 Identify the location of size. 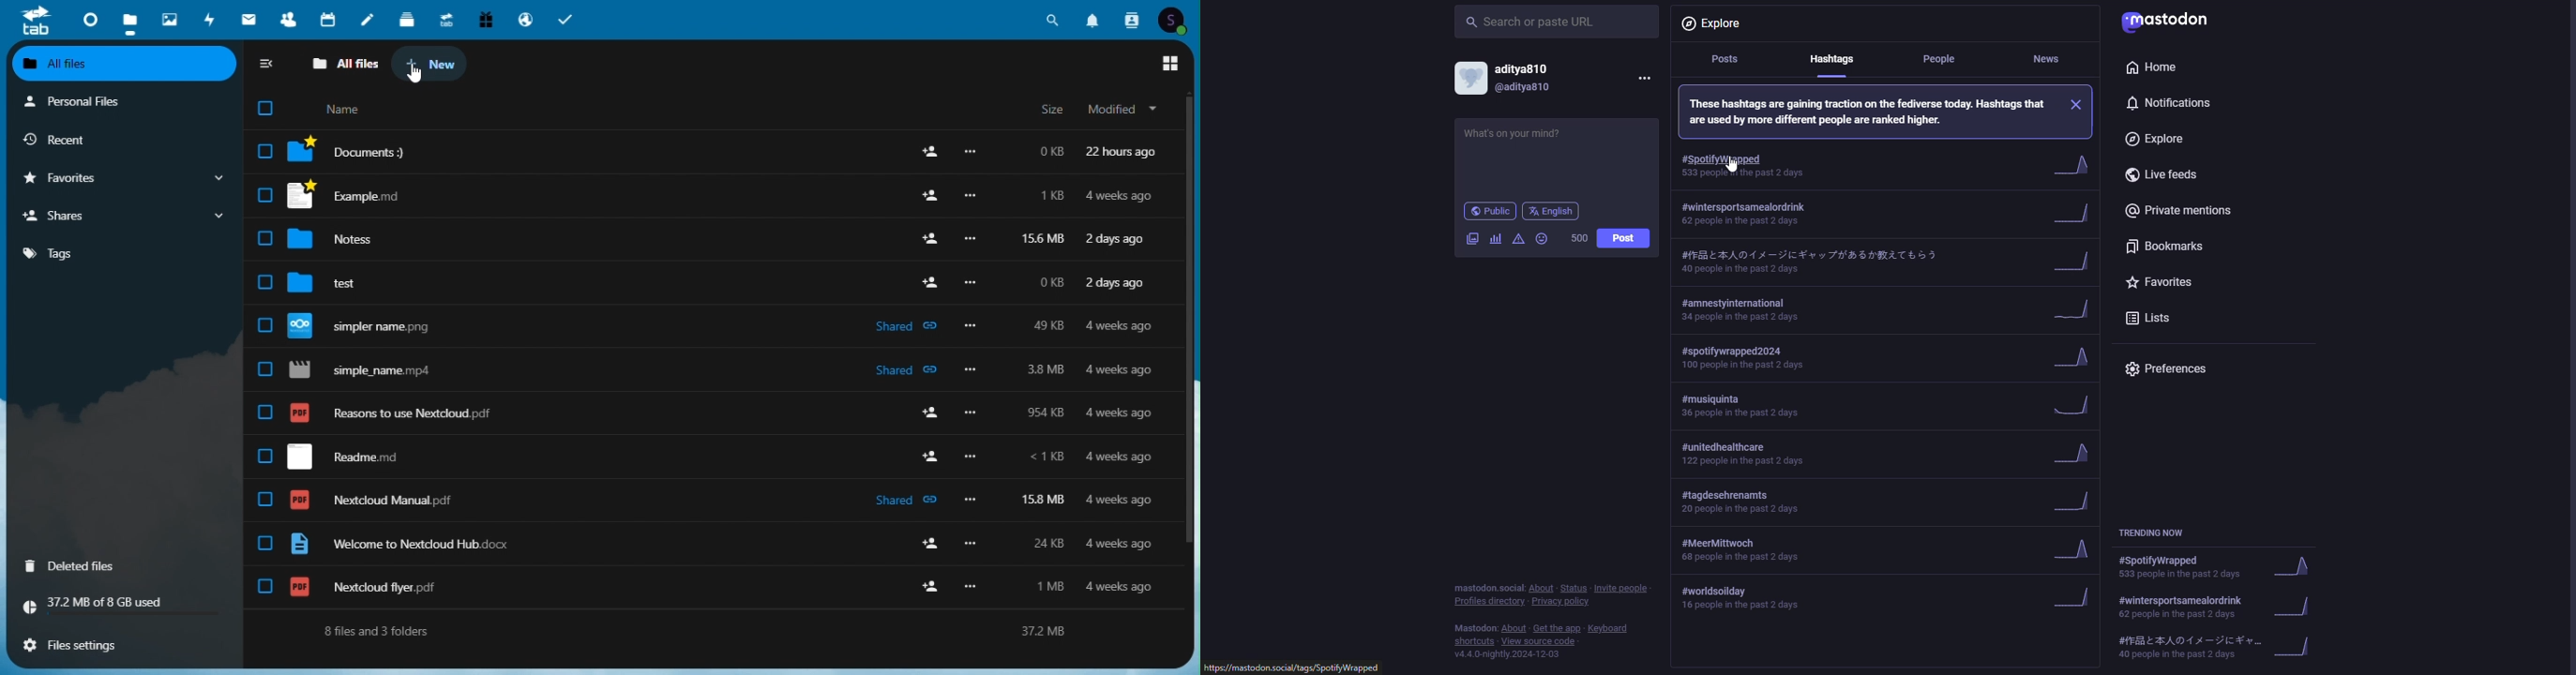
(1050, 111).